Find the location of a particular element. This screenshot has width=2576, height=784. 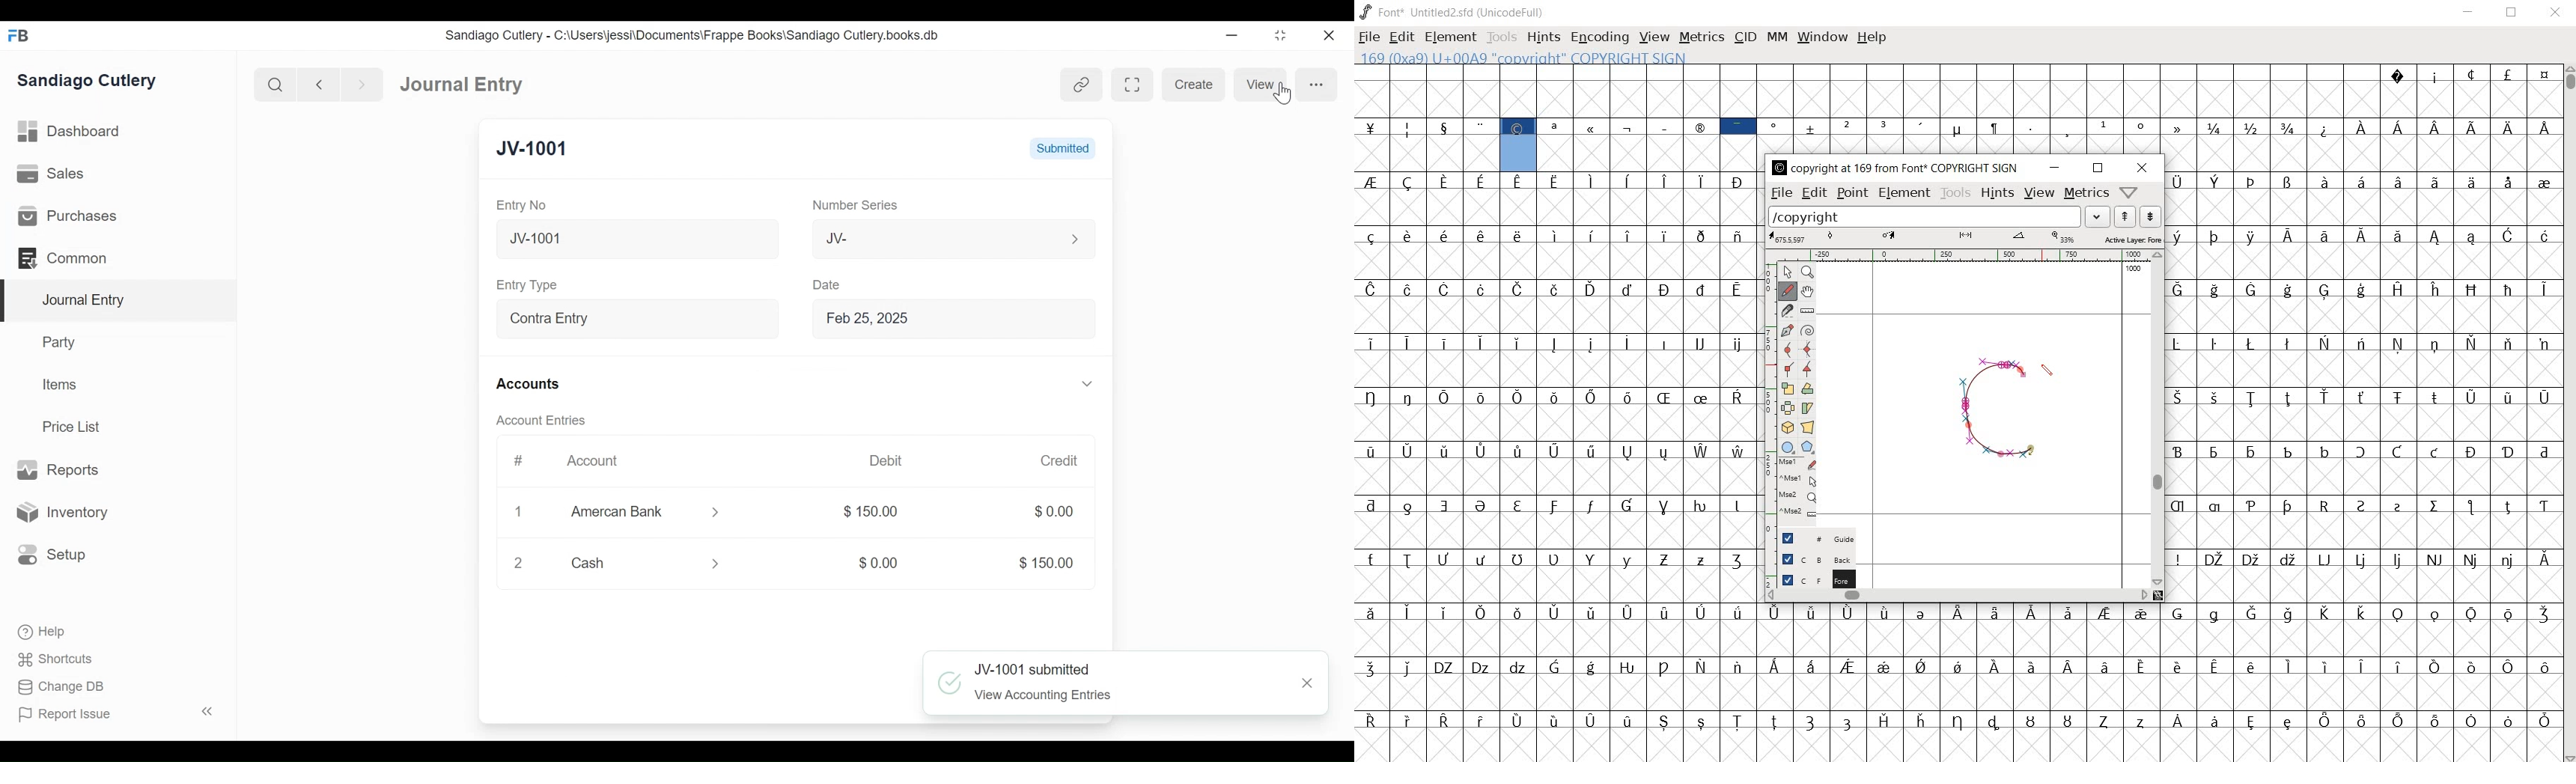

$ 150.00 is located at coordinates (1040, 563).